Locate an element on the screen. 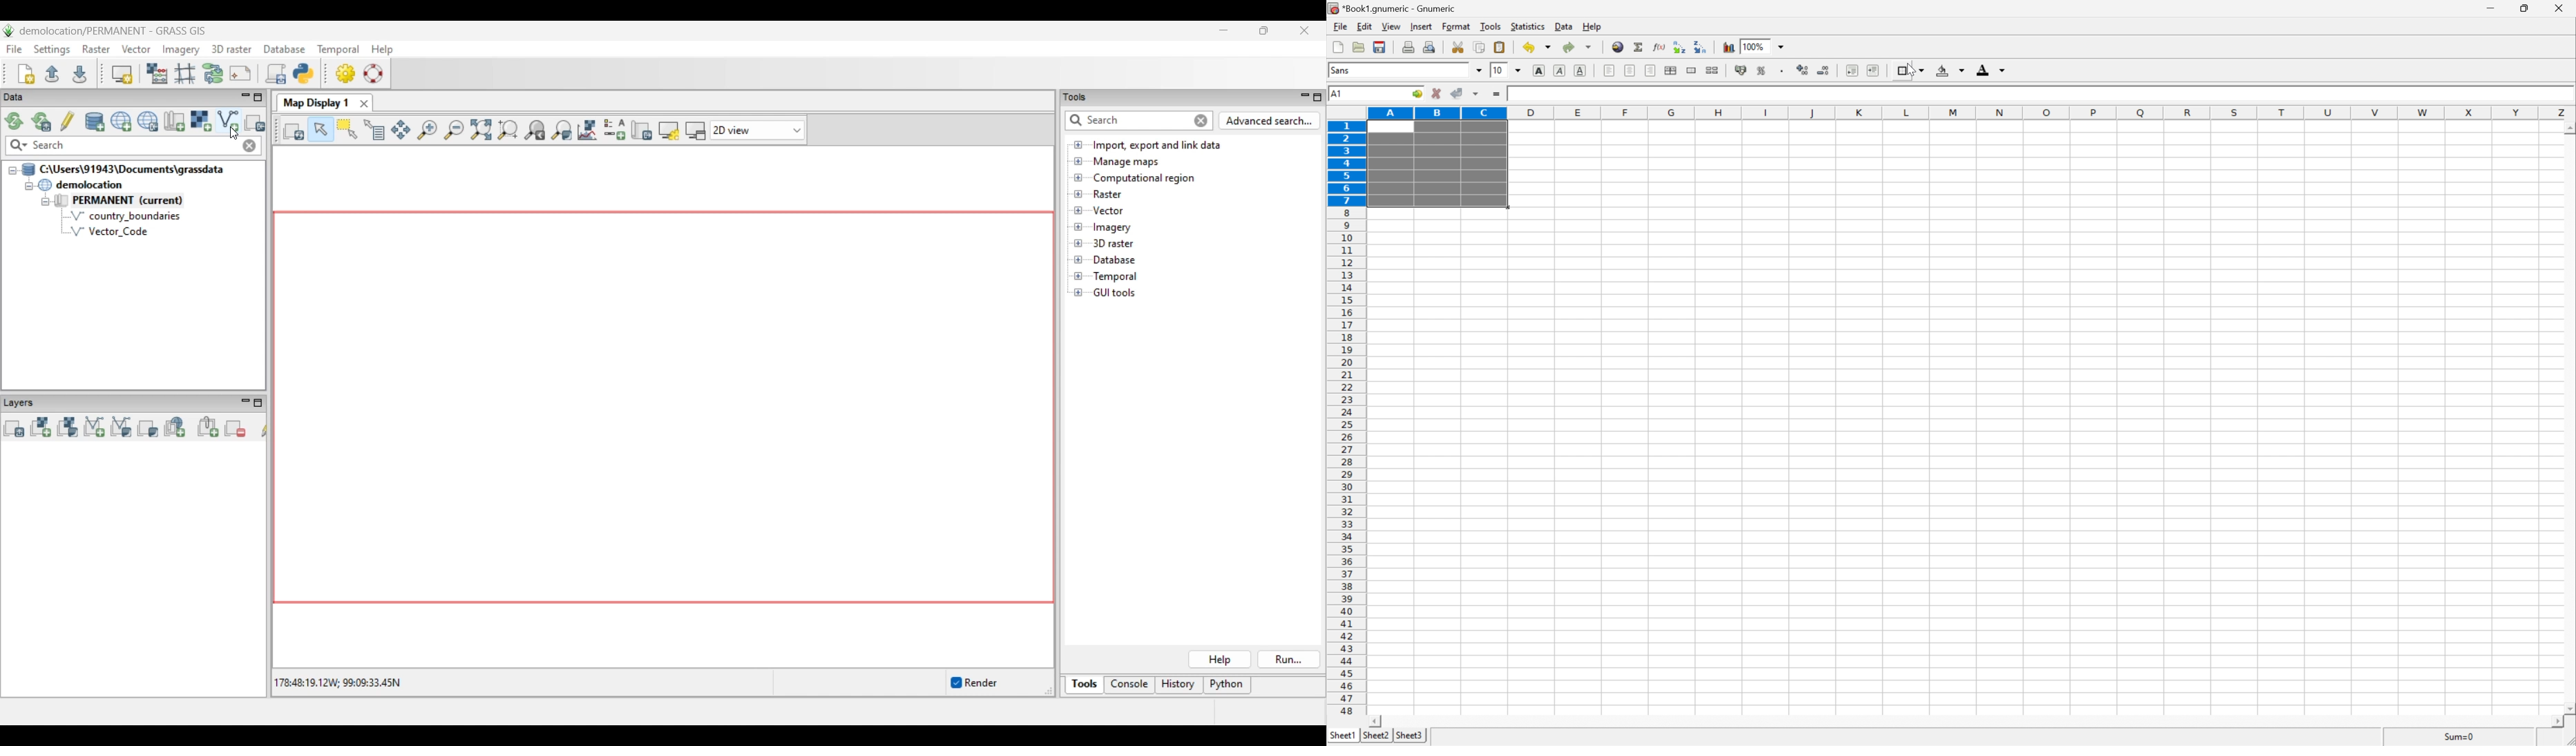 The width and height of the screenshot is (2576, 756). borders is located at coordinates (1909, 69).